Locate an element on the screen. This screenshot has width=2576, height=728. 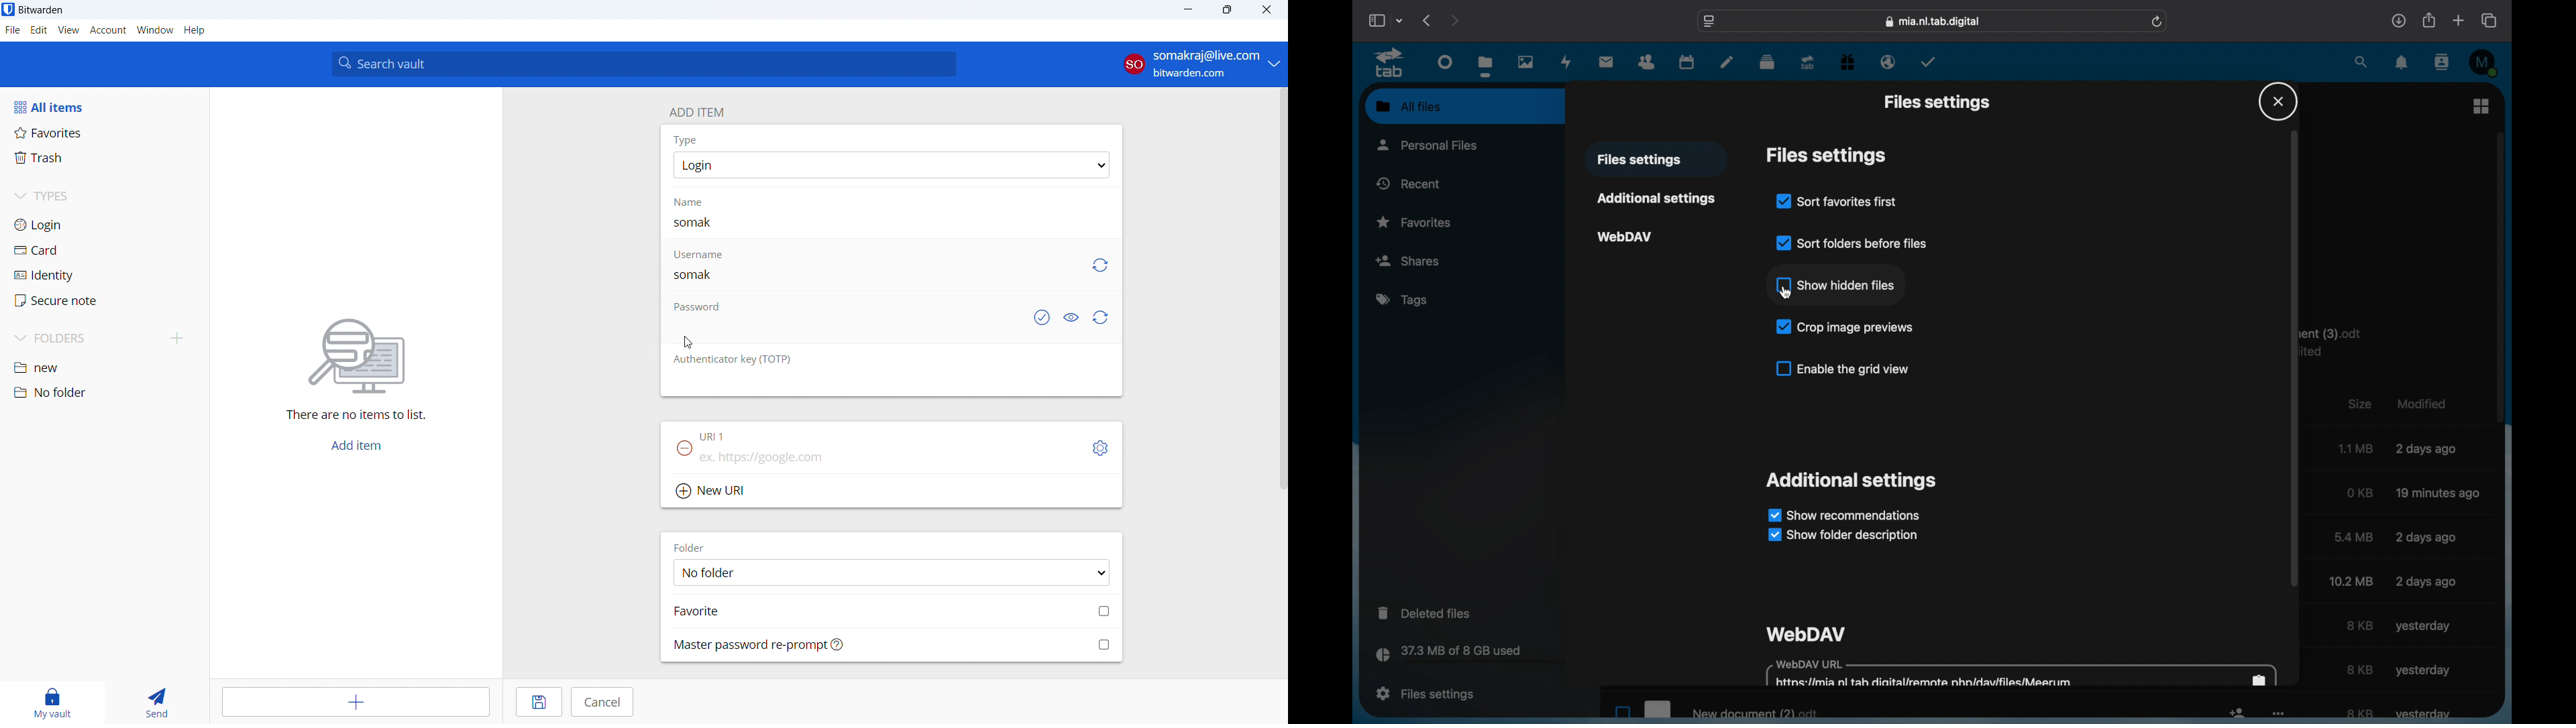
check if password has been exposed is located at coordinates (1040, 318).